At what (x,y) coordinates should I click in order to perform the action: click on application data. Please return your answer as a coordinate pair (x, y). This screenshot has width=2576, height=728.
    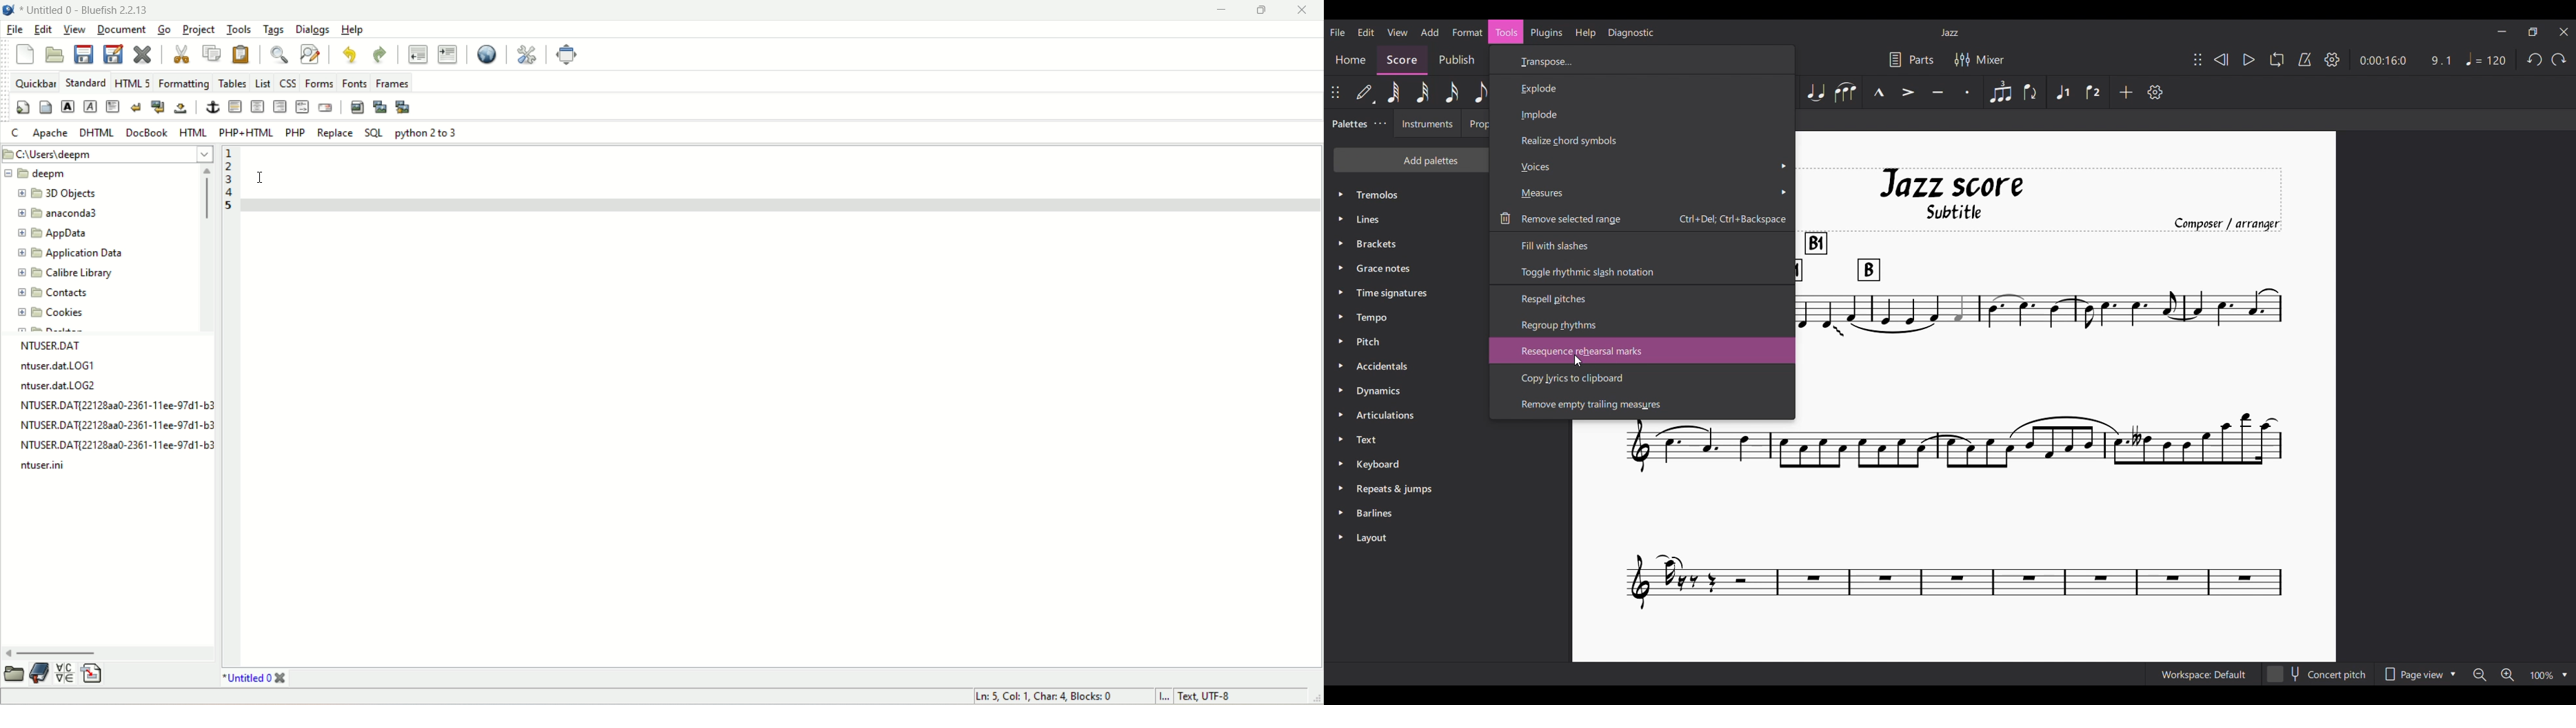
    Looking at the image, I should click on (71, 253).